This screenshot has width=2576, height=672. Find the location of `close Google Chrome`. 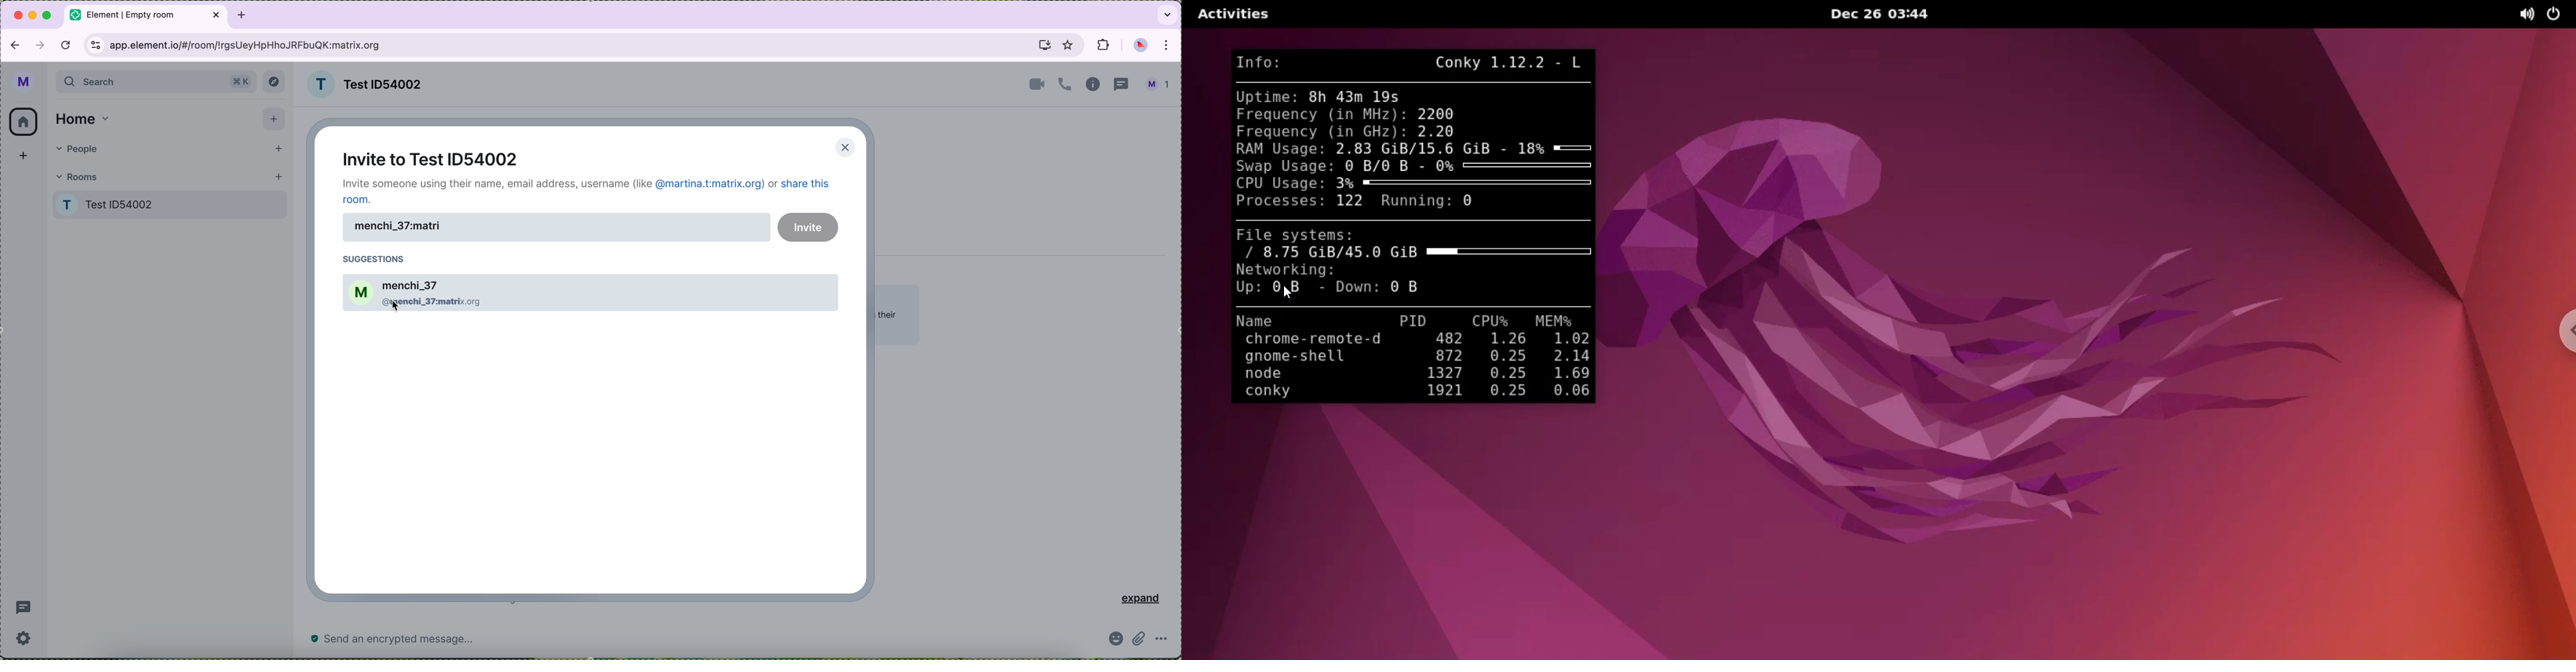

close Google Chrome is located at coordinates (19, 15).